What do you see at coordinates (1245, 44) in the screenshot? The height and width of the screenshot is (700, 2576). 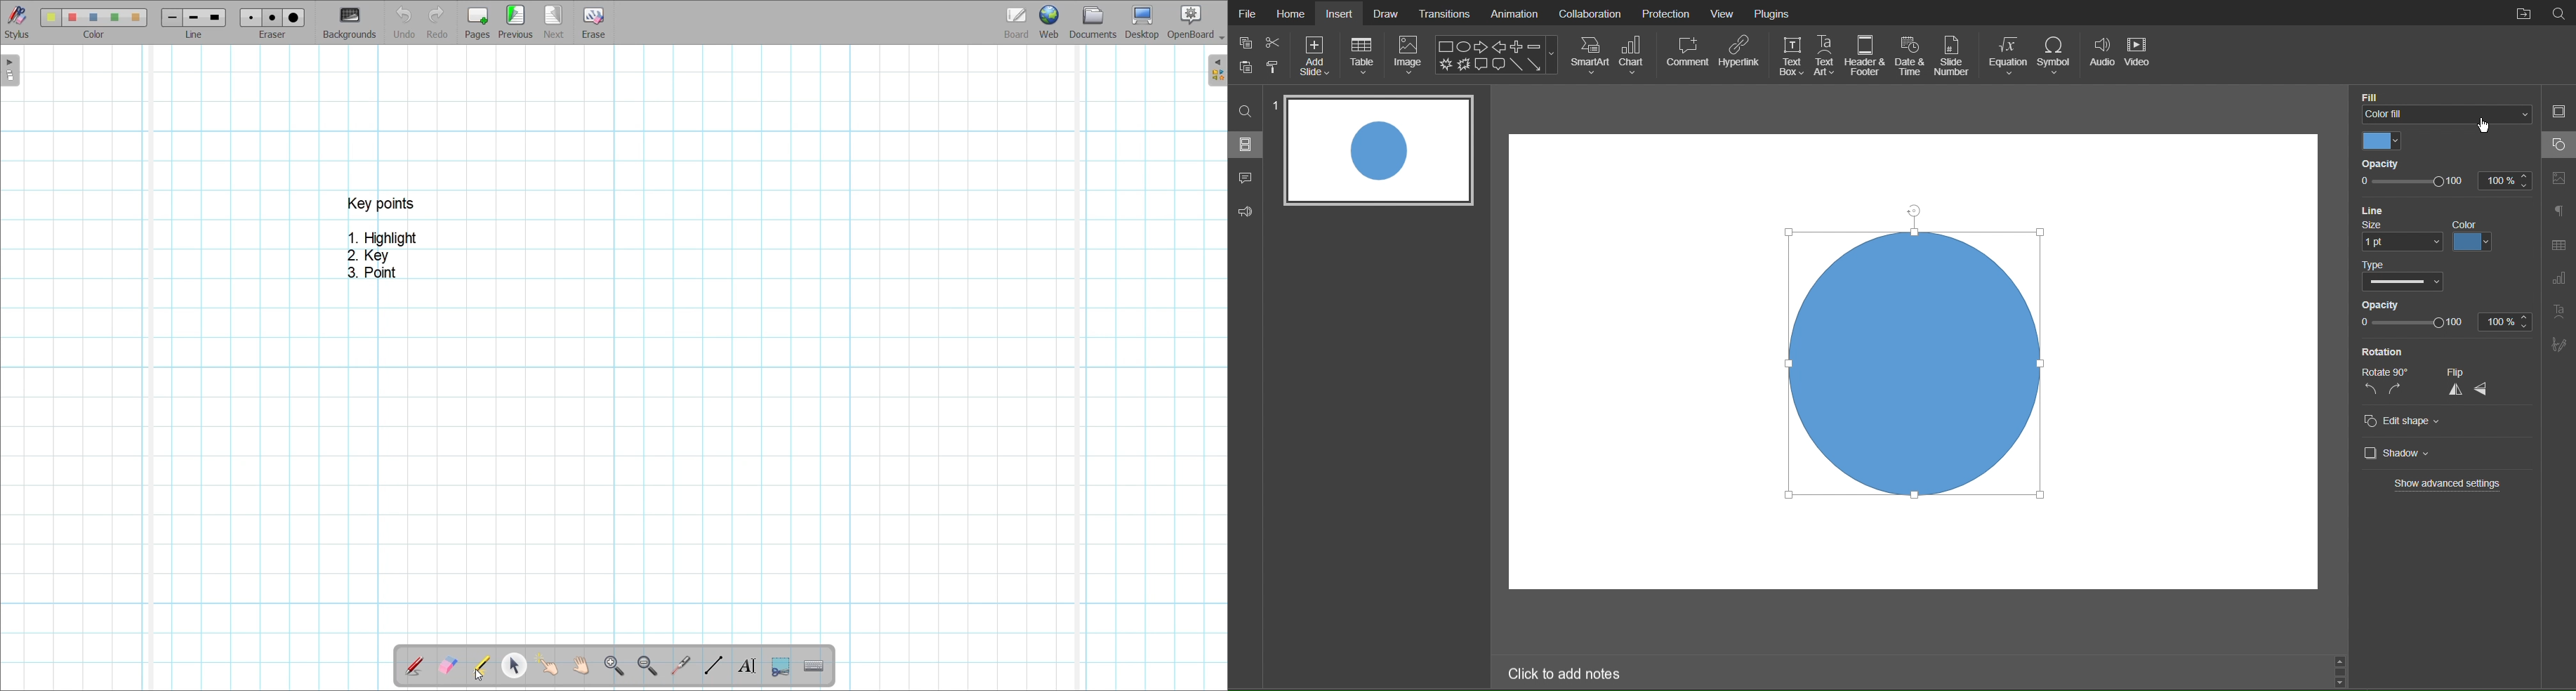 I see `copy` at bounding box center [1245, 44].